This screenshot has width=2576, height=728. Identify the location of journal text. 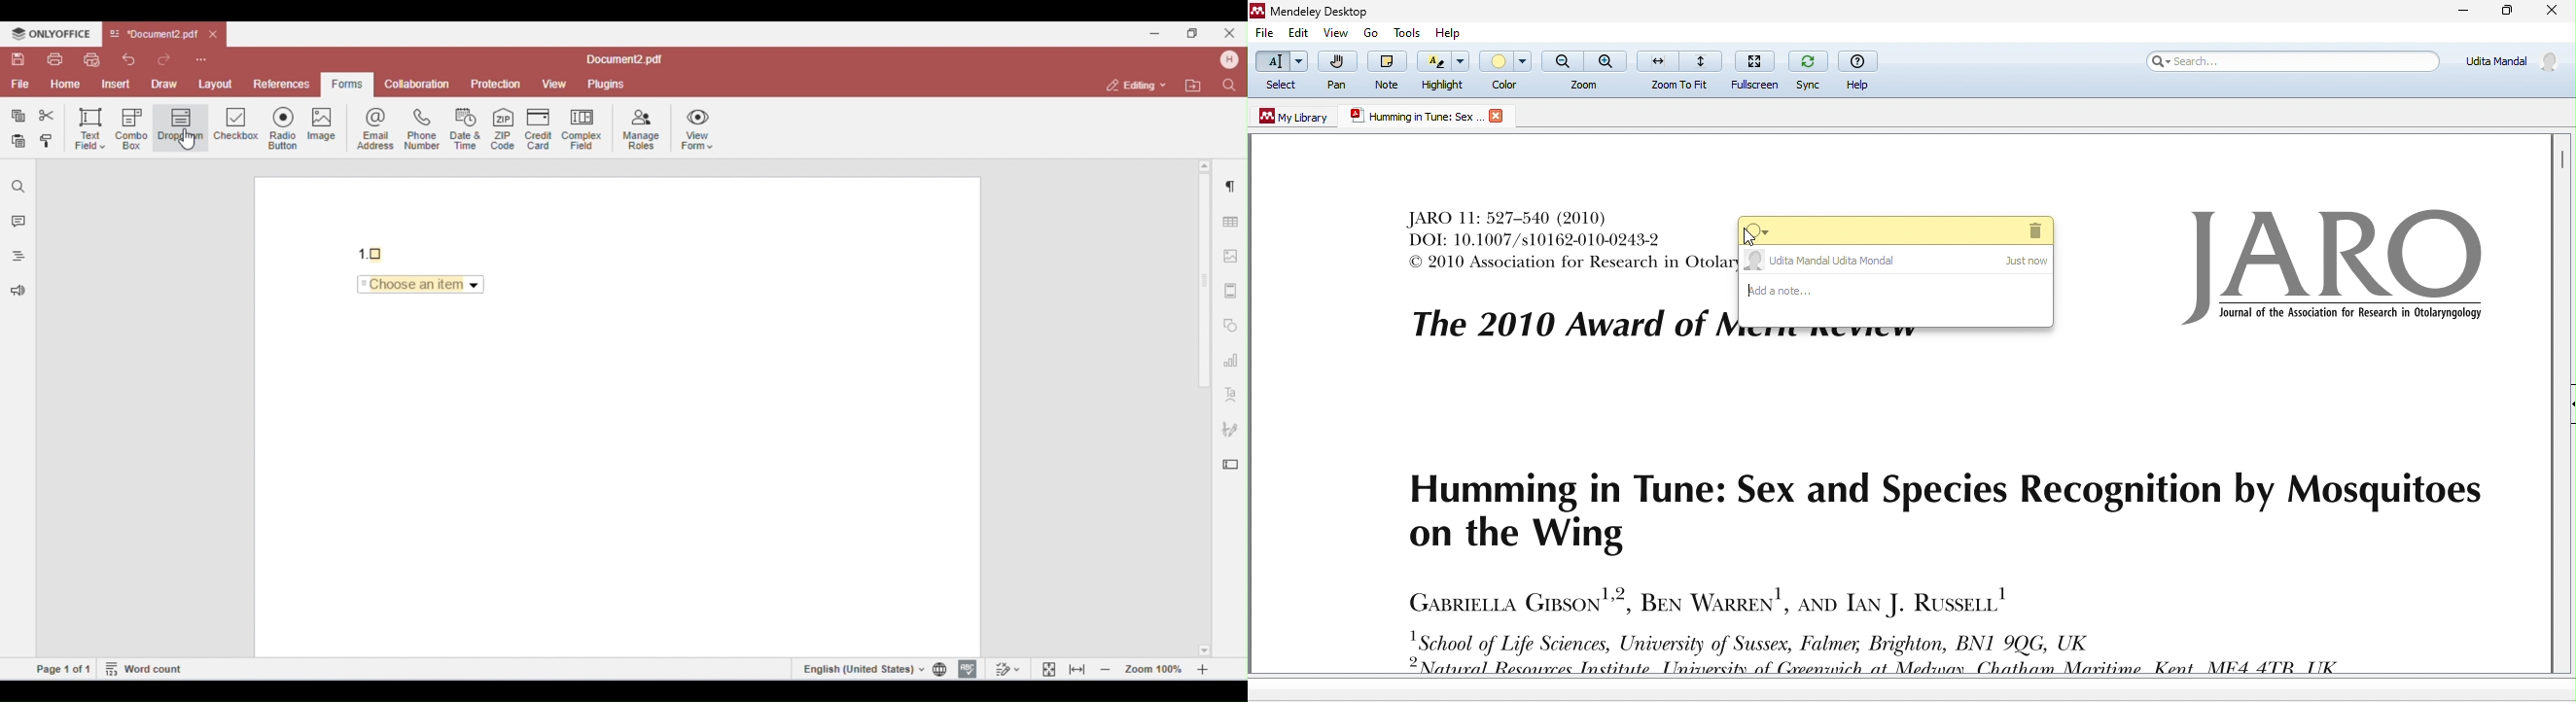
(1973, 567).